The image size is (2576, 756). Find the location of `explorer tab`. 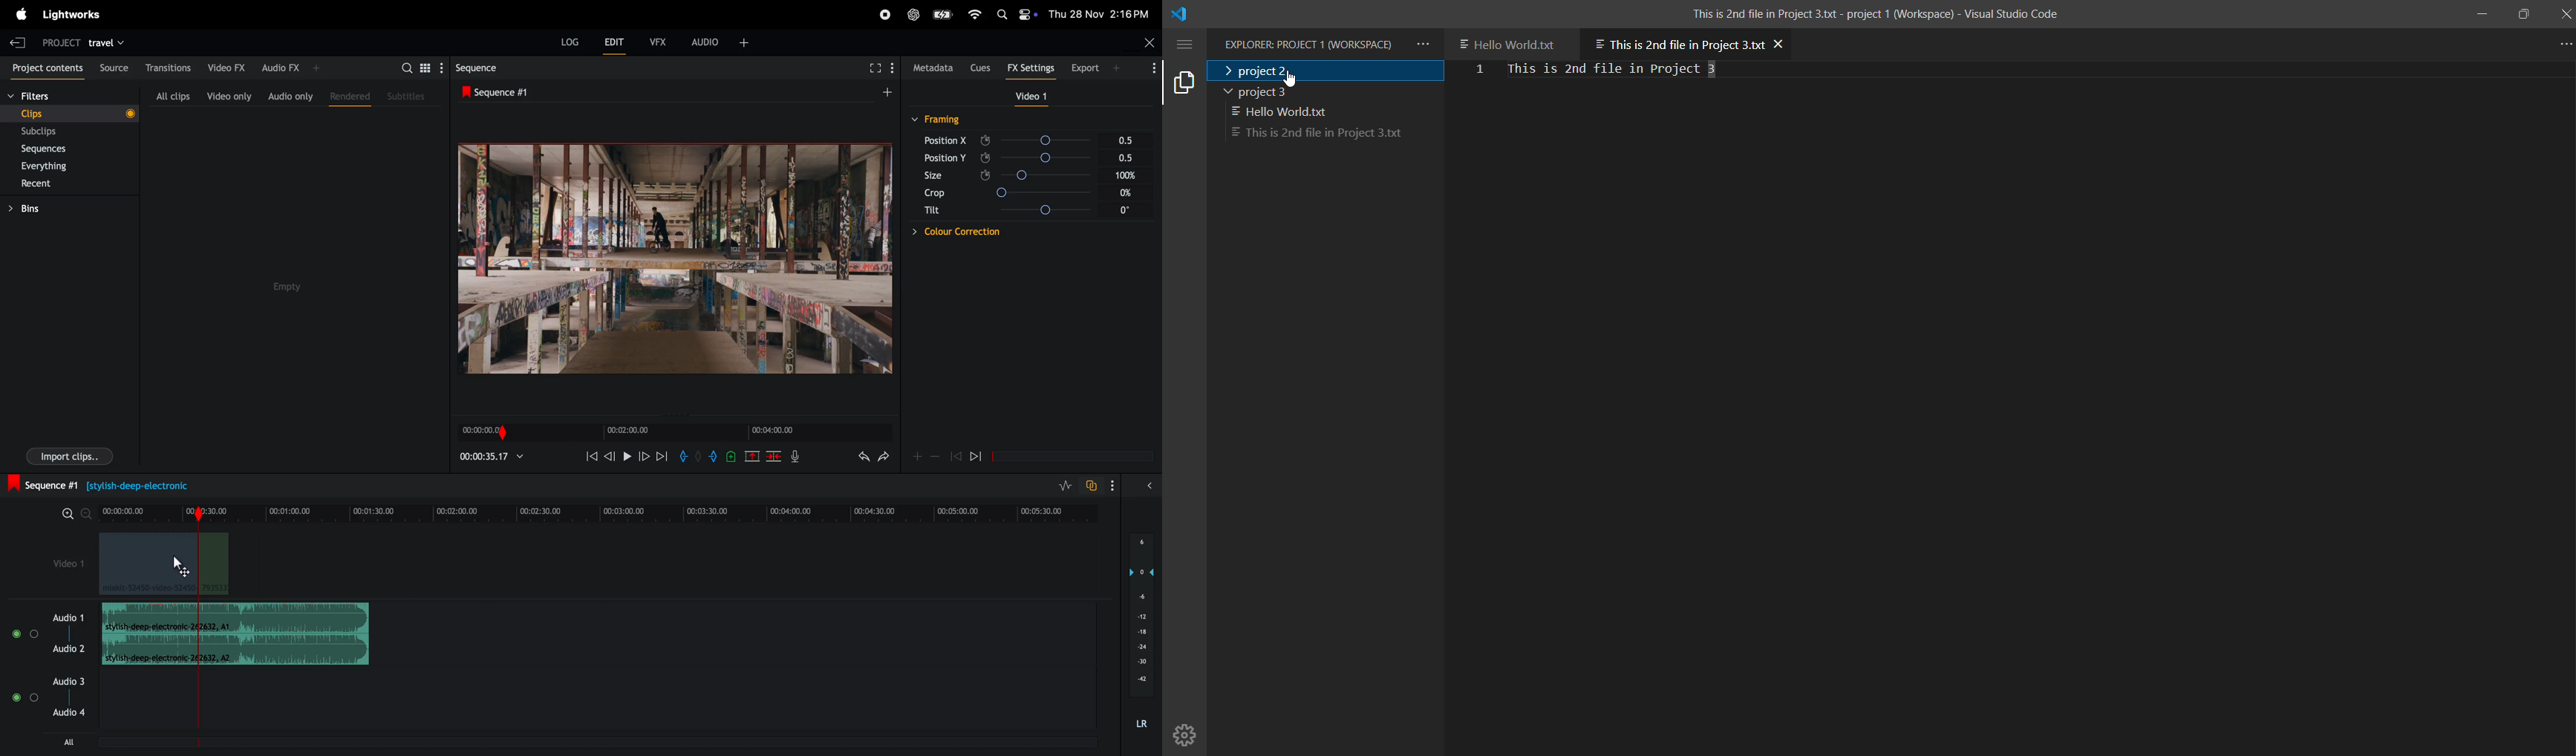

explorer tab is located at coordinates (1184, 82).